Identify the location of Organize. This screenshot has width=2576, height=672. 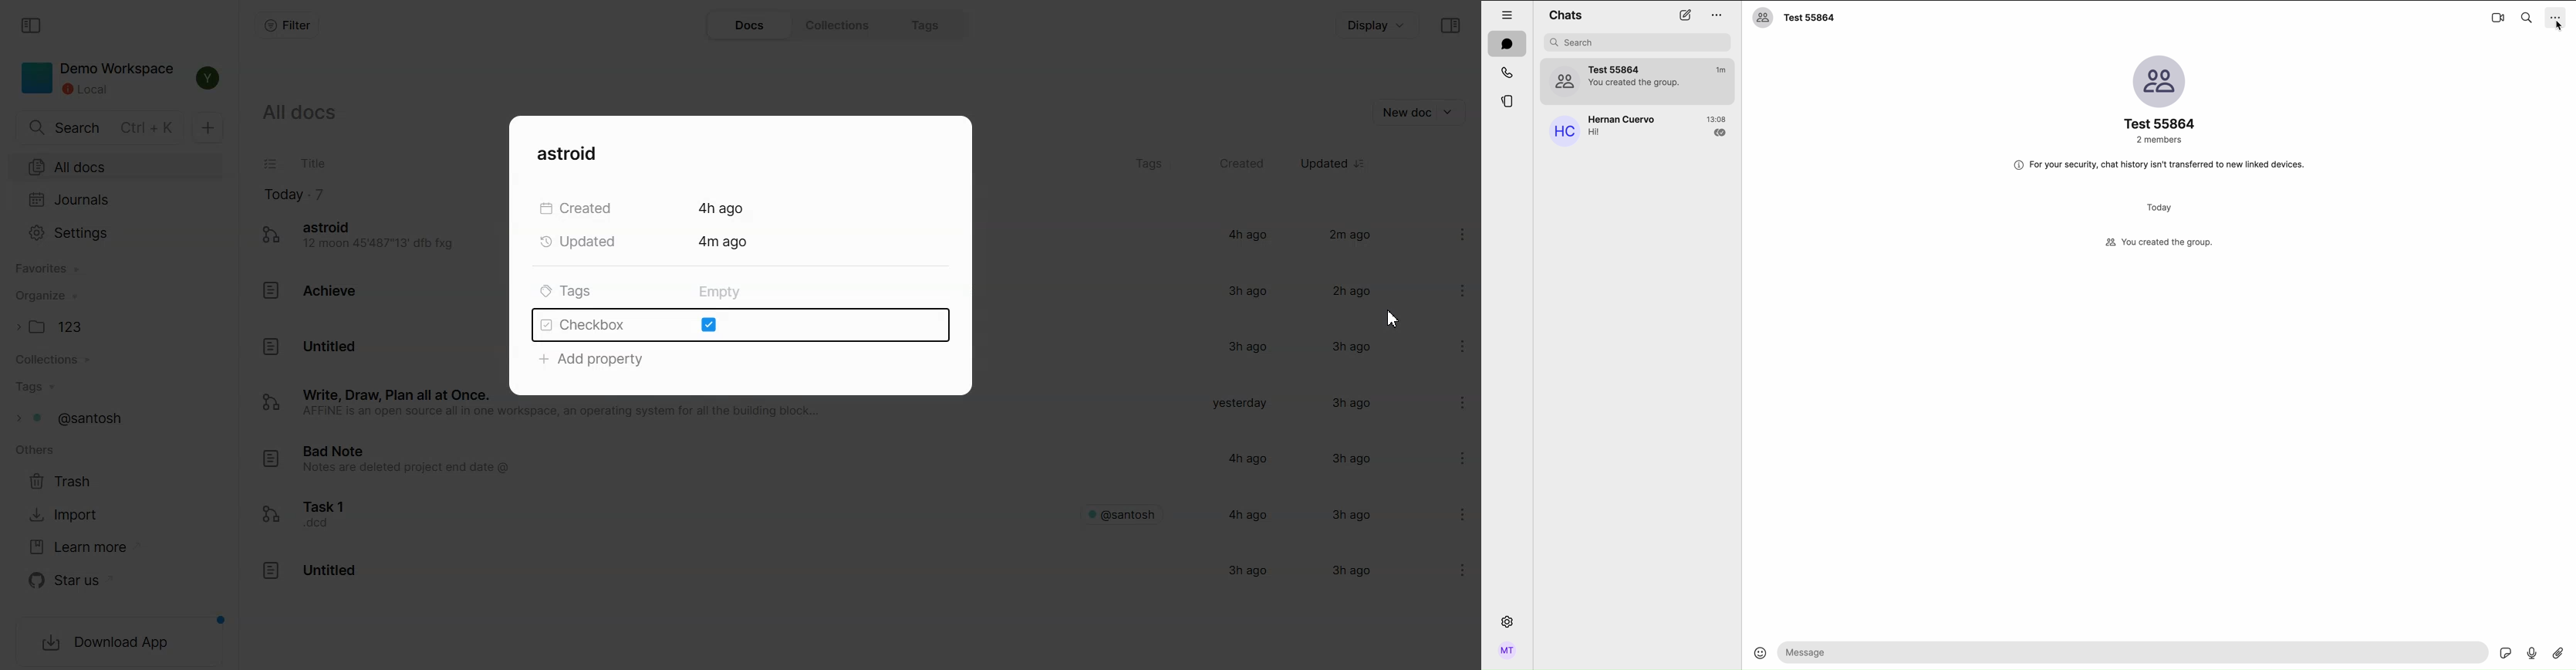
(116, 296).